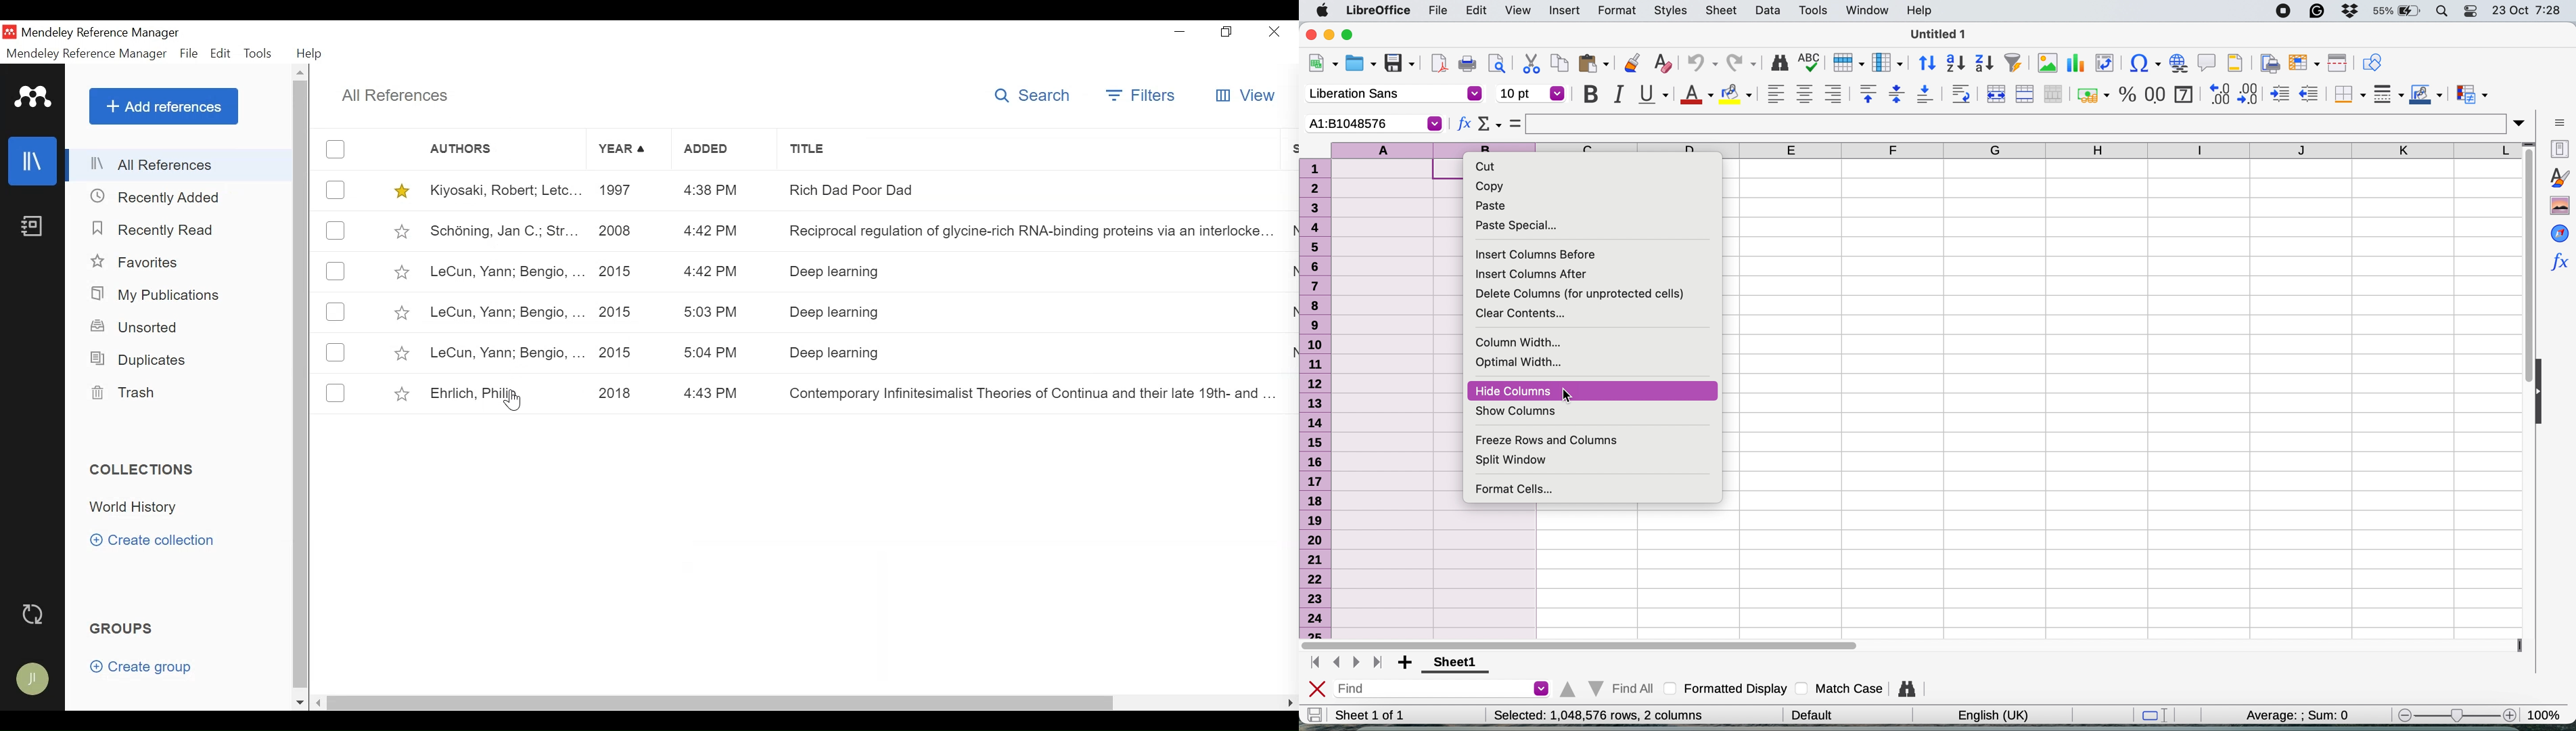 This screenshot has height=756, width=2576. What do you see at coordinates (1528, 314) in the screenshot?
I see `clear contents` at bounding box center [1528, 314].